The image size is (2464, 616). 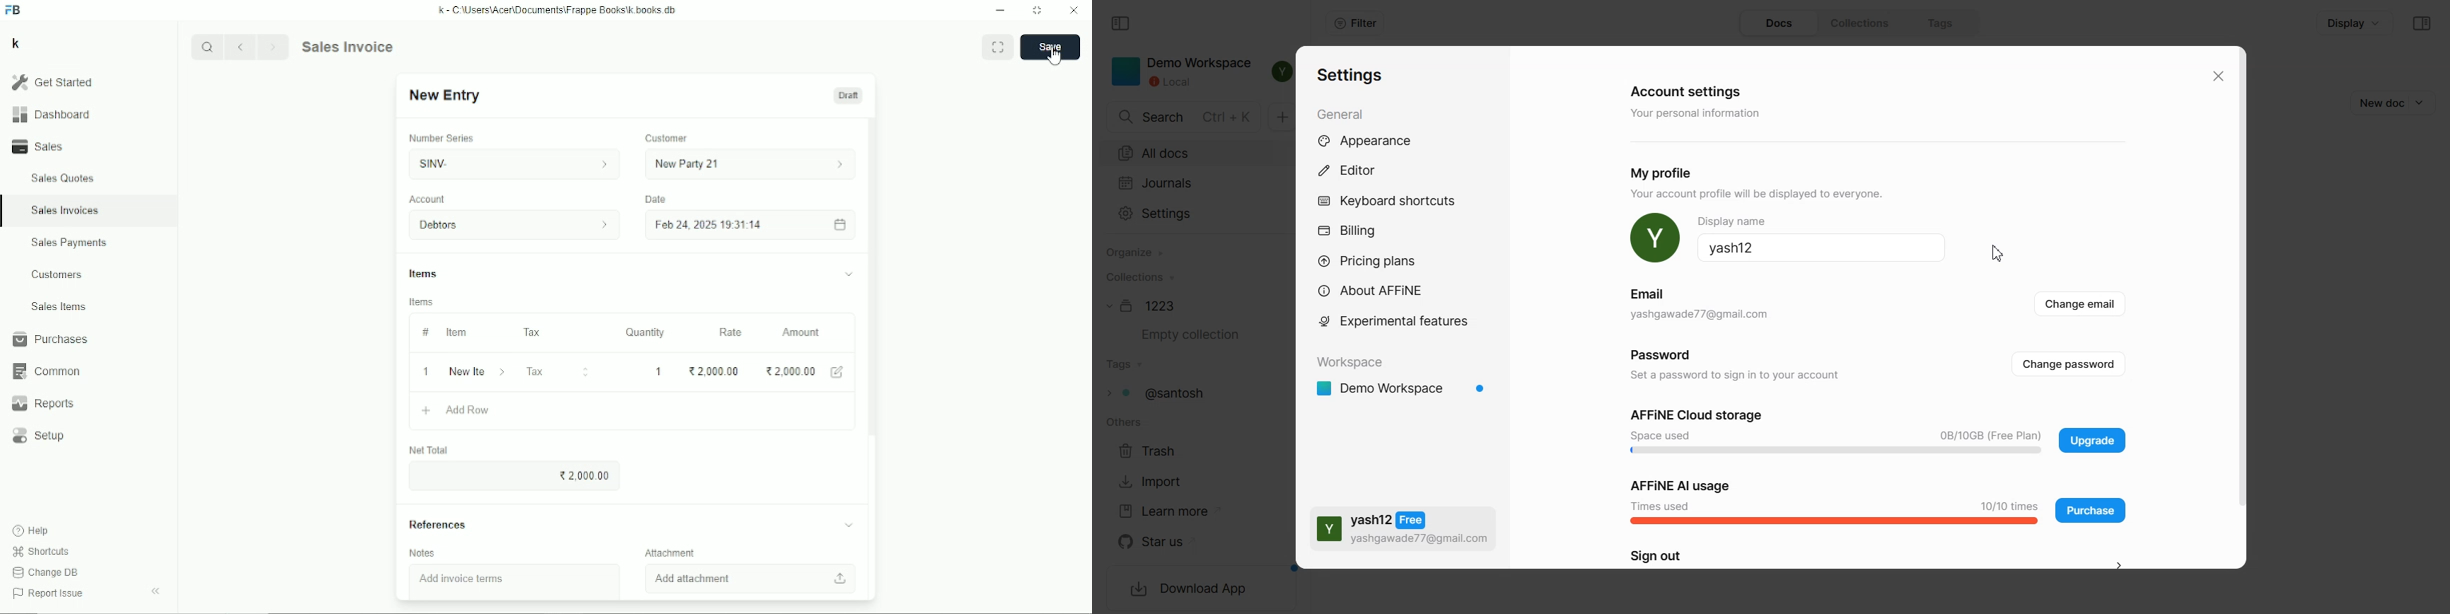 I want to click on Change email, so click(x=2087, y=305).